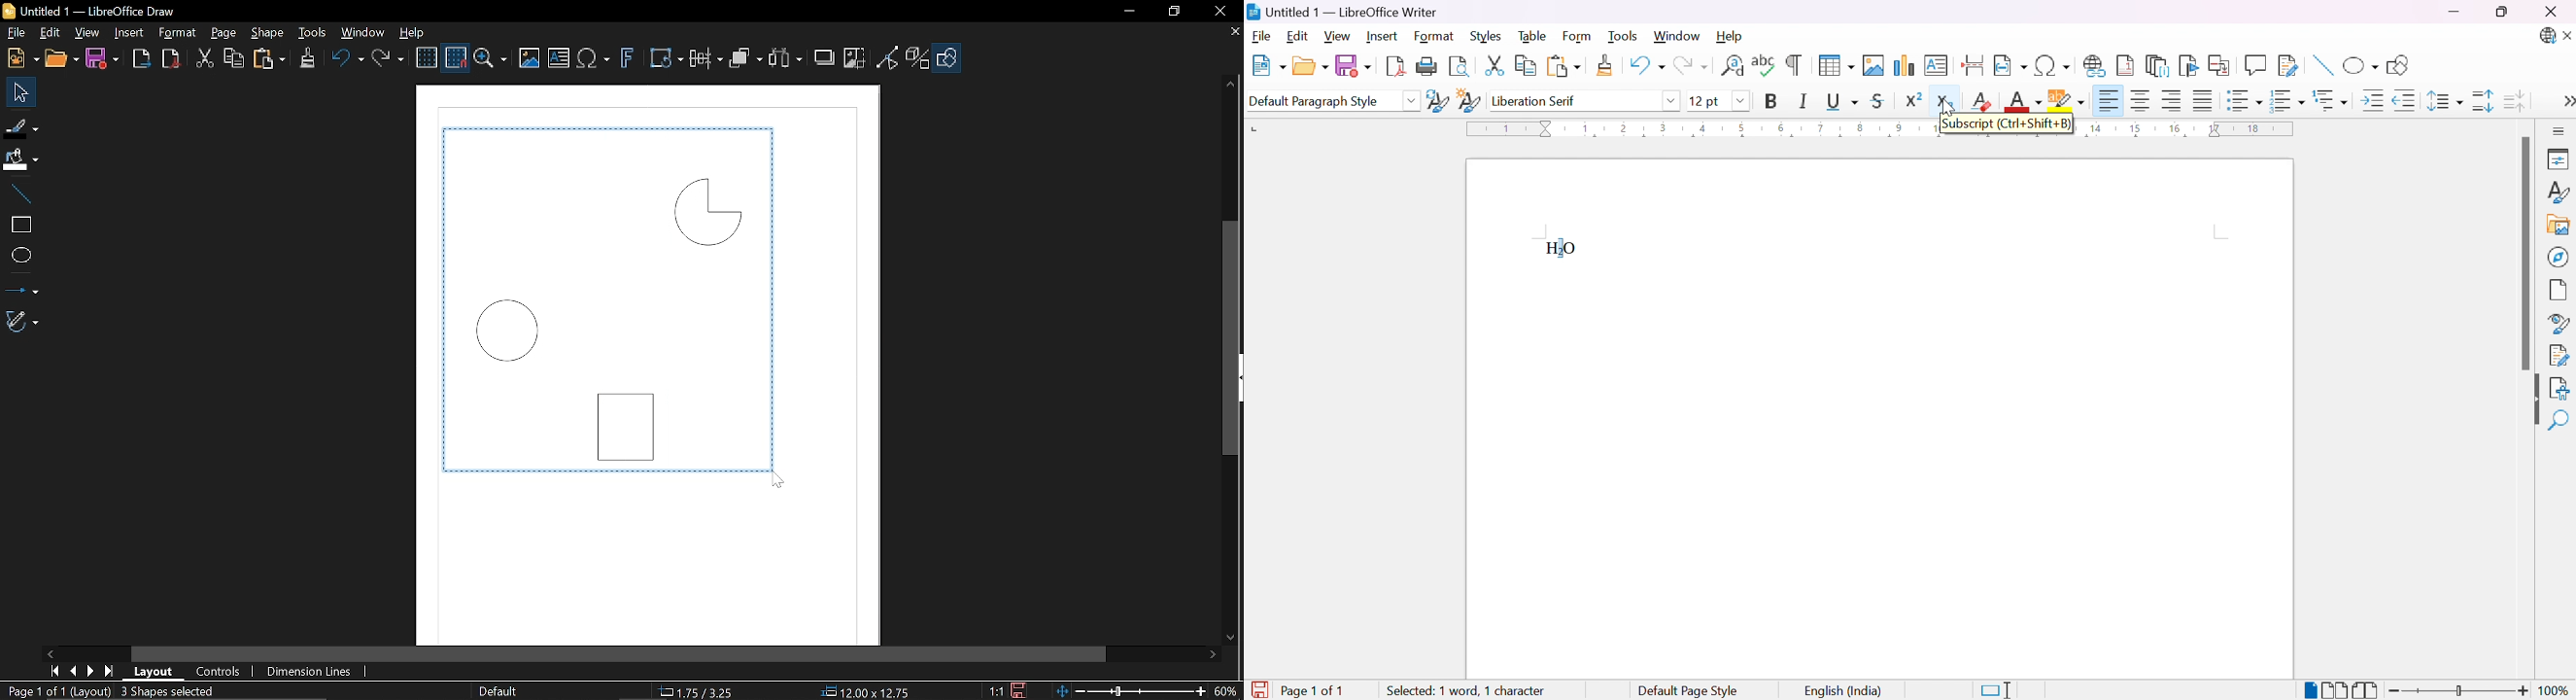  What do you see at coordinates (950, 58) in the screenshot?
I see `Shapes` at bounding box center [950, 58].